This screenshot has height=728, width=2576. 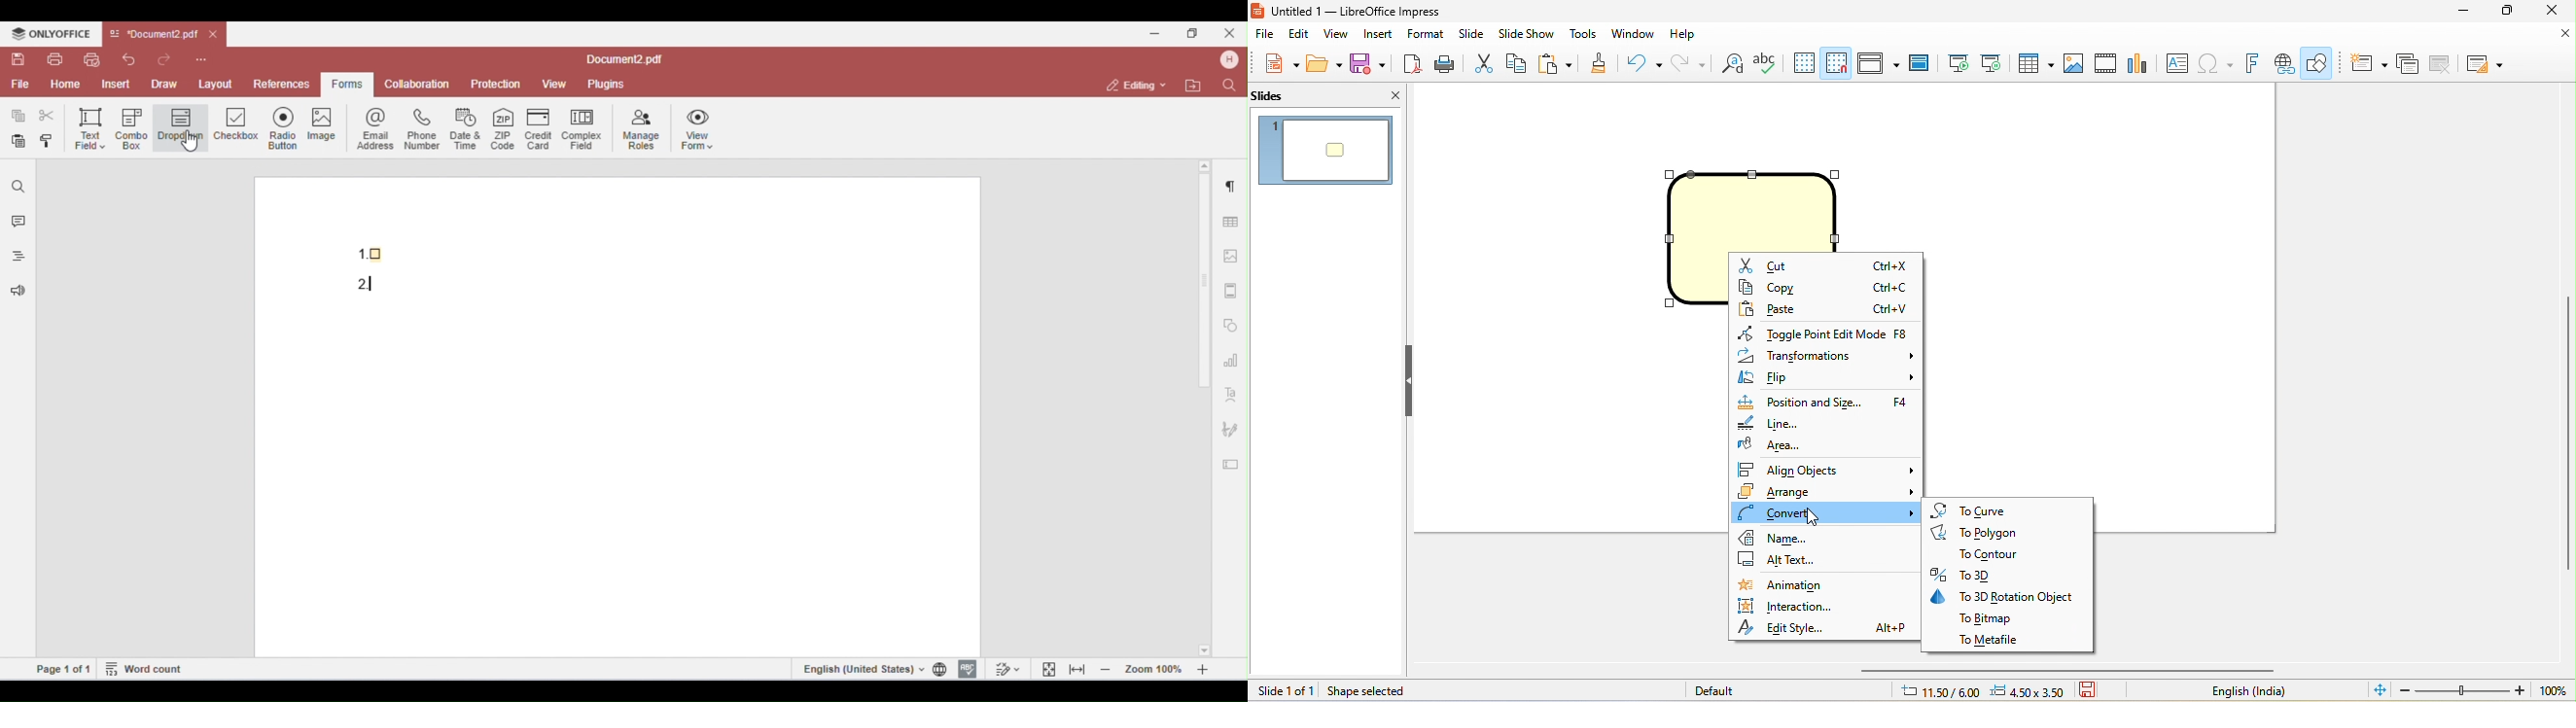 What do you see at coordinates (2319, 63) in the screenshot?
I see `show draw function` at bounding box center [2319, 63].